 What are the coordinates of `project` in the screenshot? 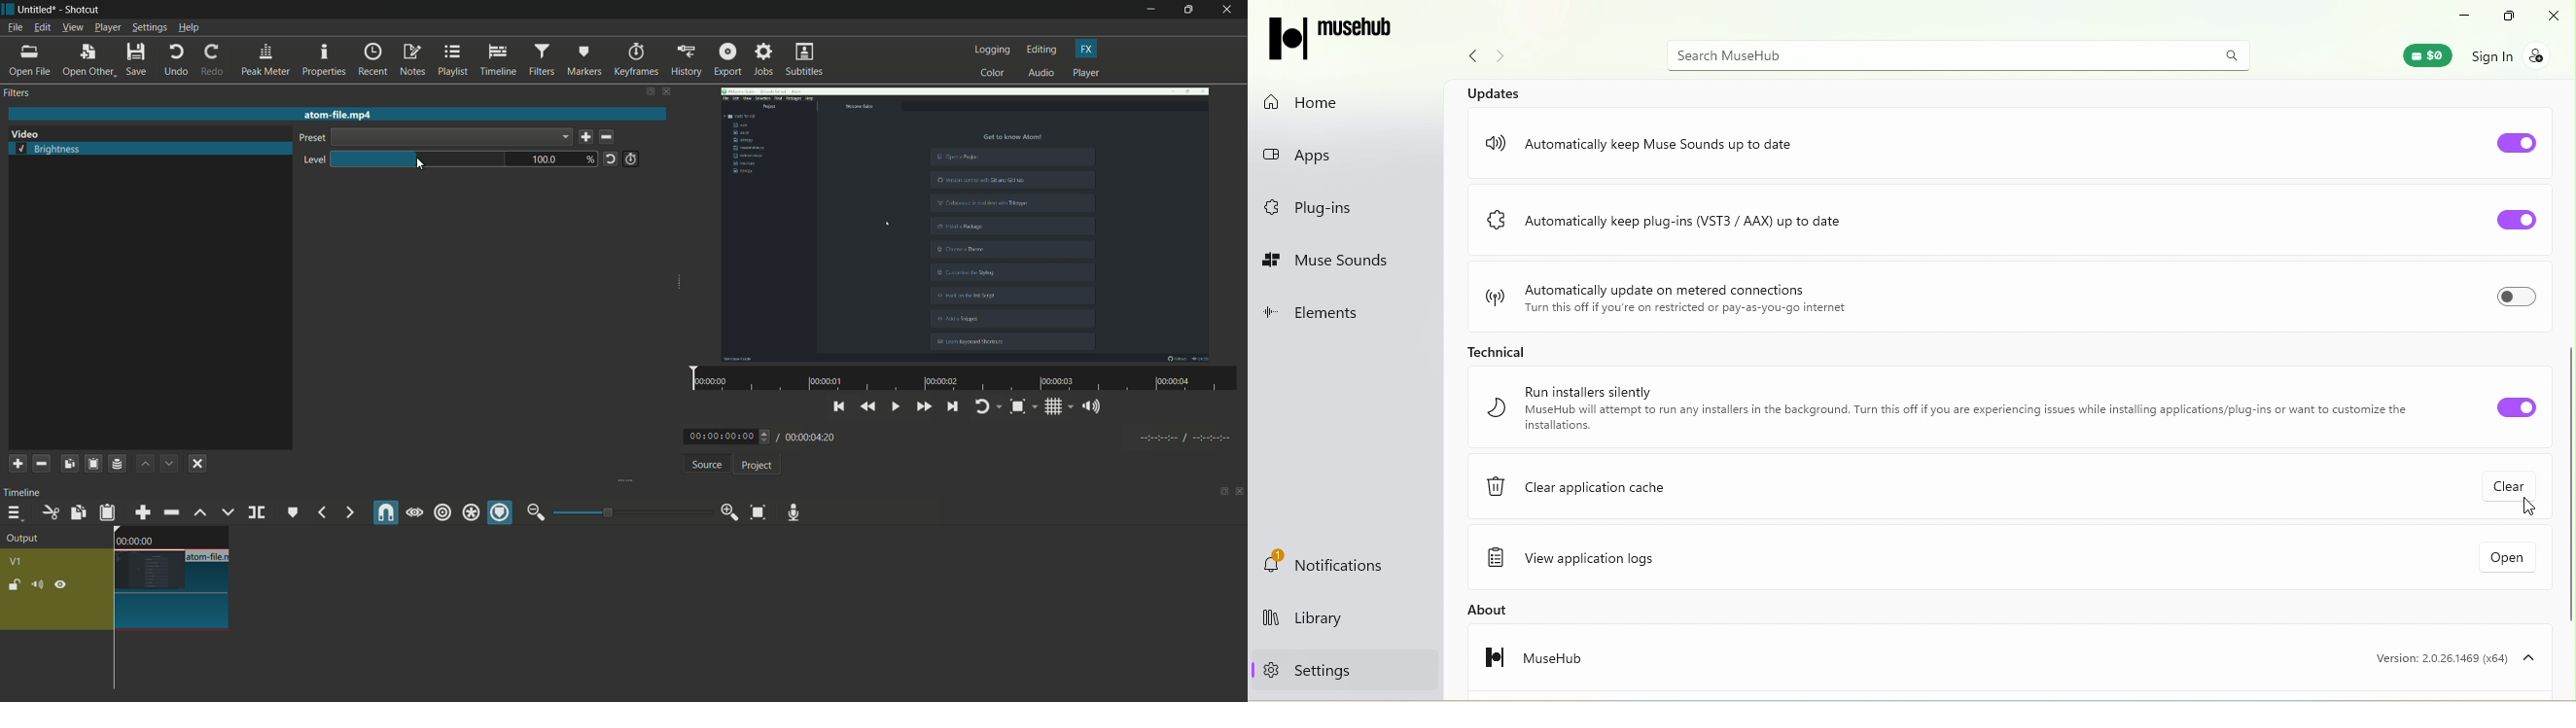 It's located at (755, 465).